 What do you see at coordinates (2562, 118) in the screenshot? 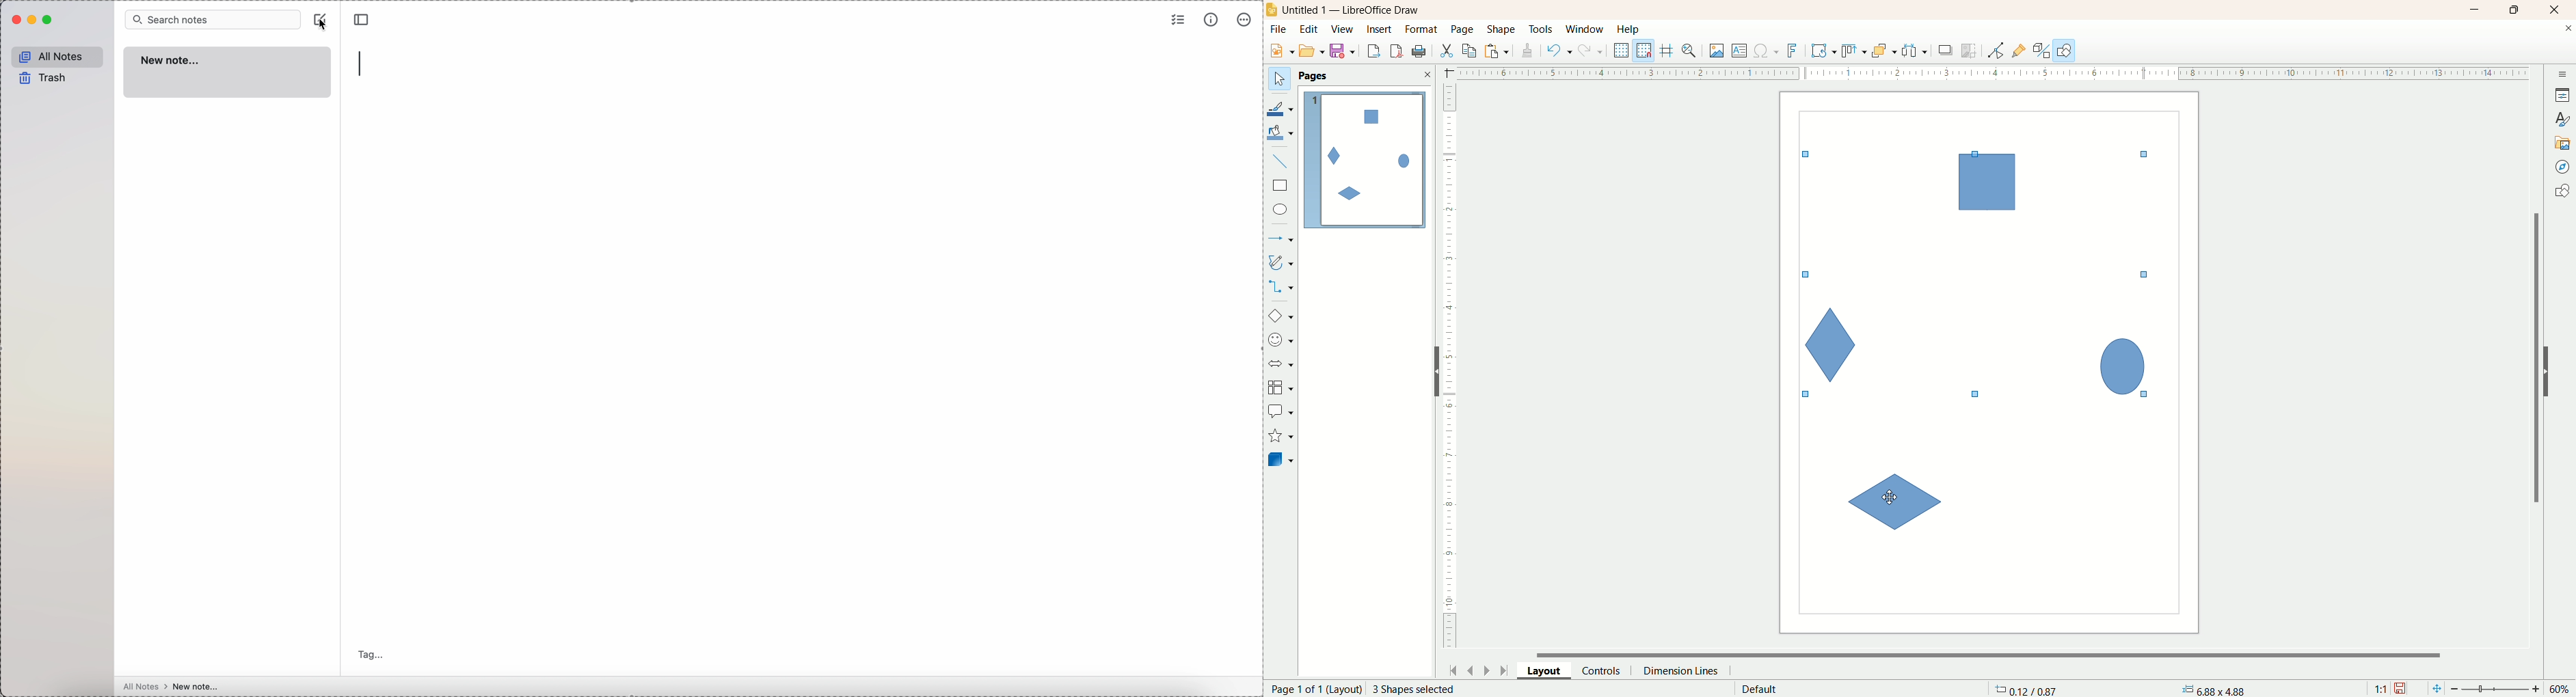
I see `styles` at bounding box center [2562, 118].